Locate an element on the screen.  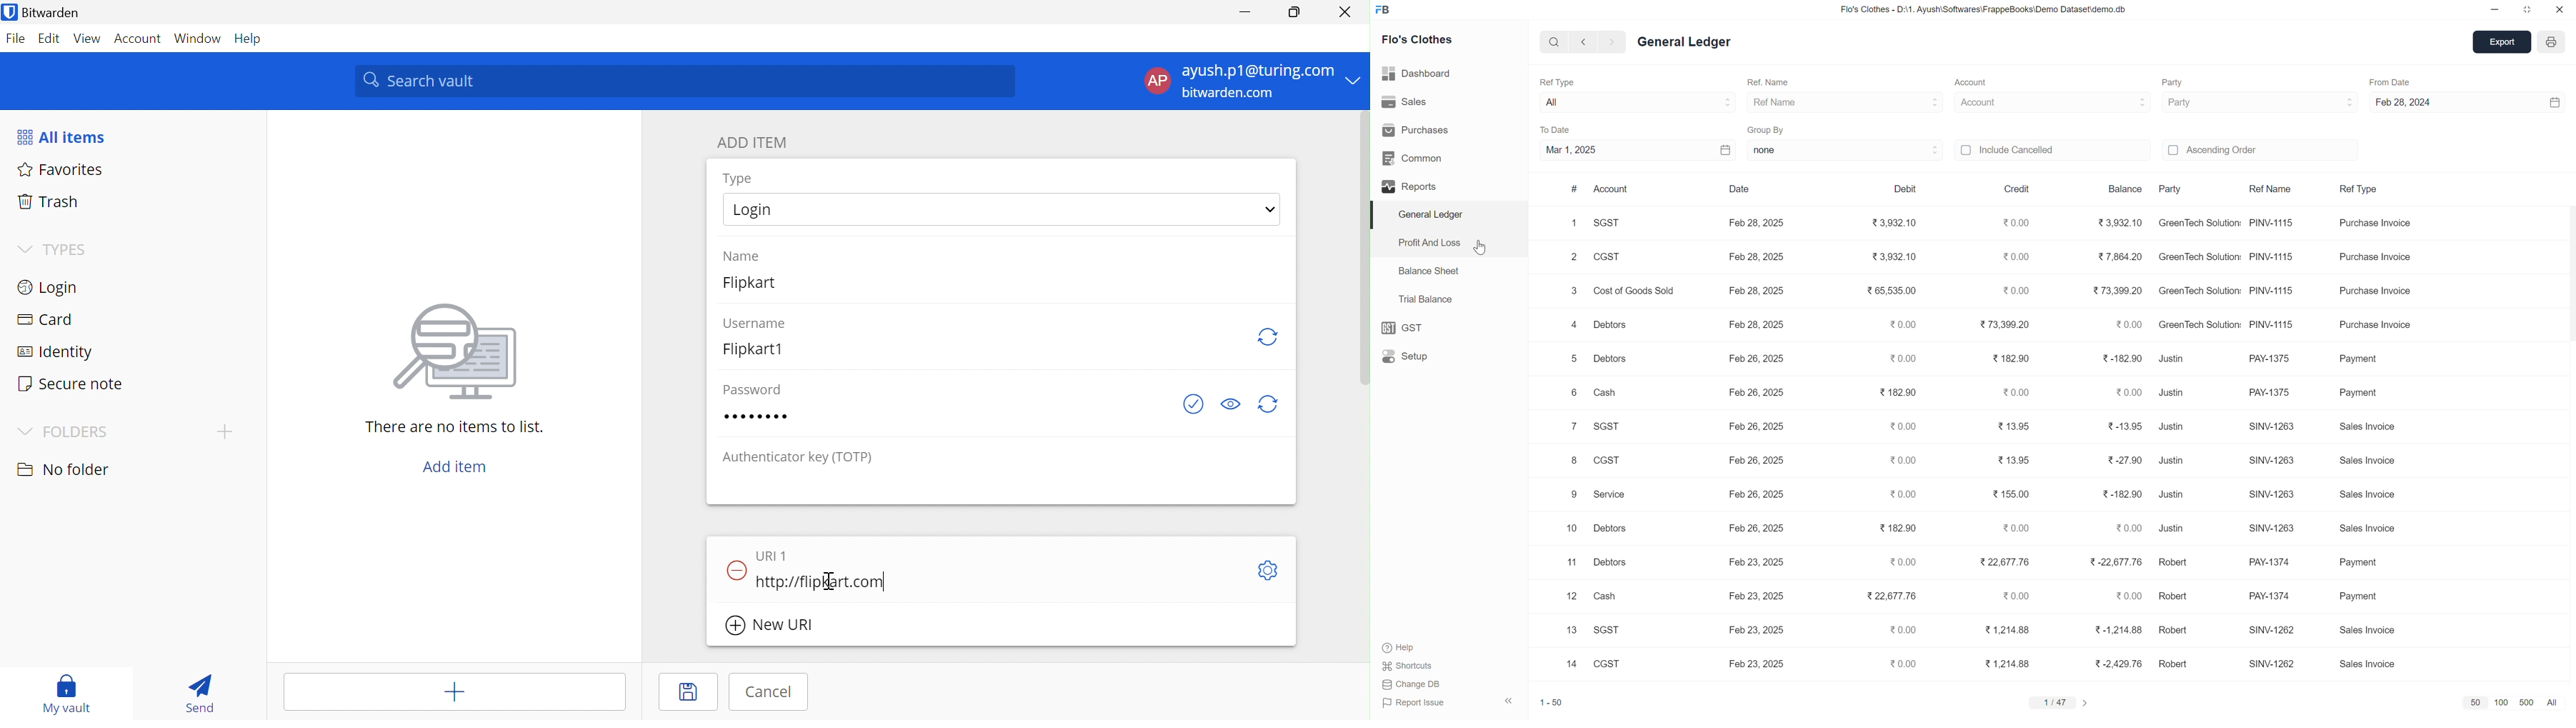
₹-182.90 is located at coordinates (2123, 494).